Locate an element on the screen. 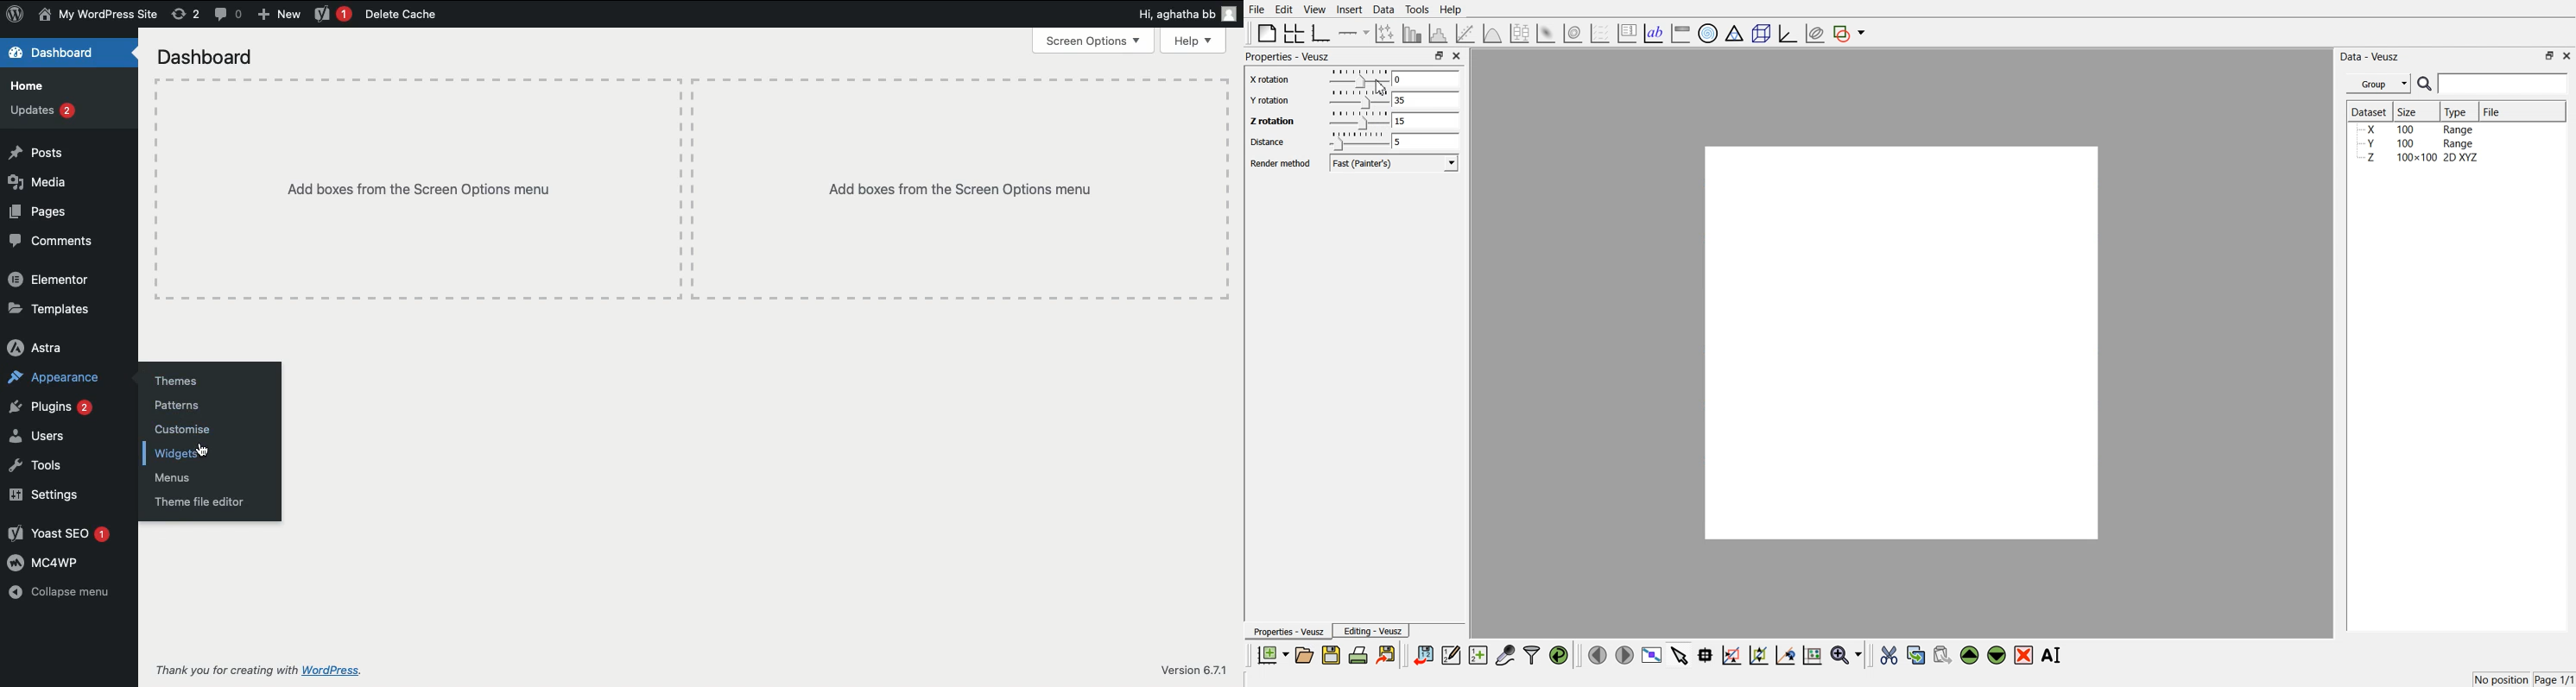 Image resolution: width=2576 pixels, height=700 pixels. File is located at coordinates (1257, 9).